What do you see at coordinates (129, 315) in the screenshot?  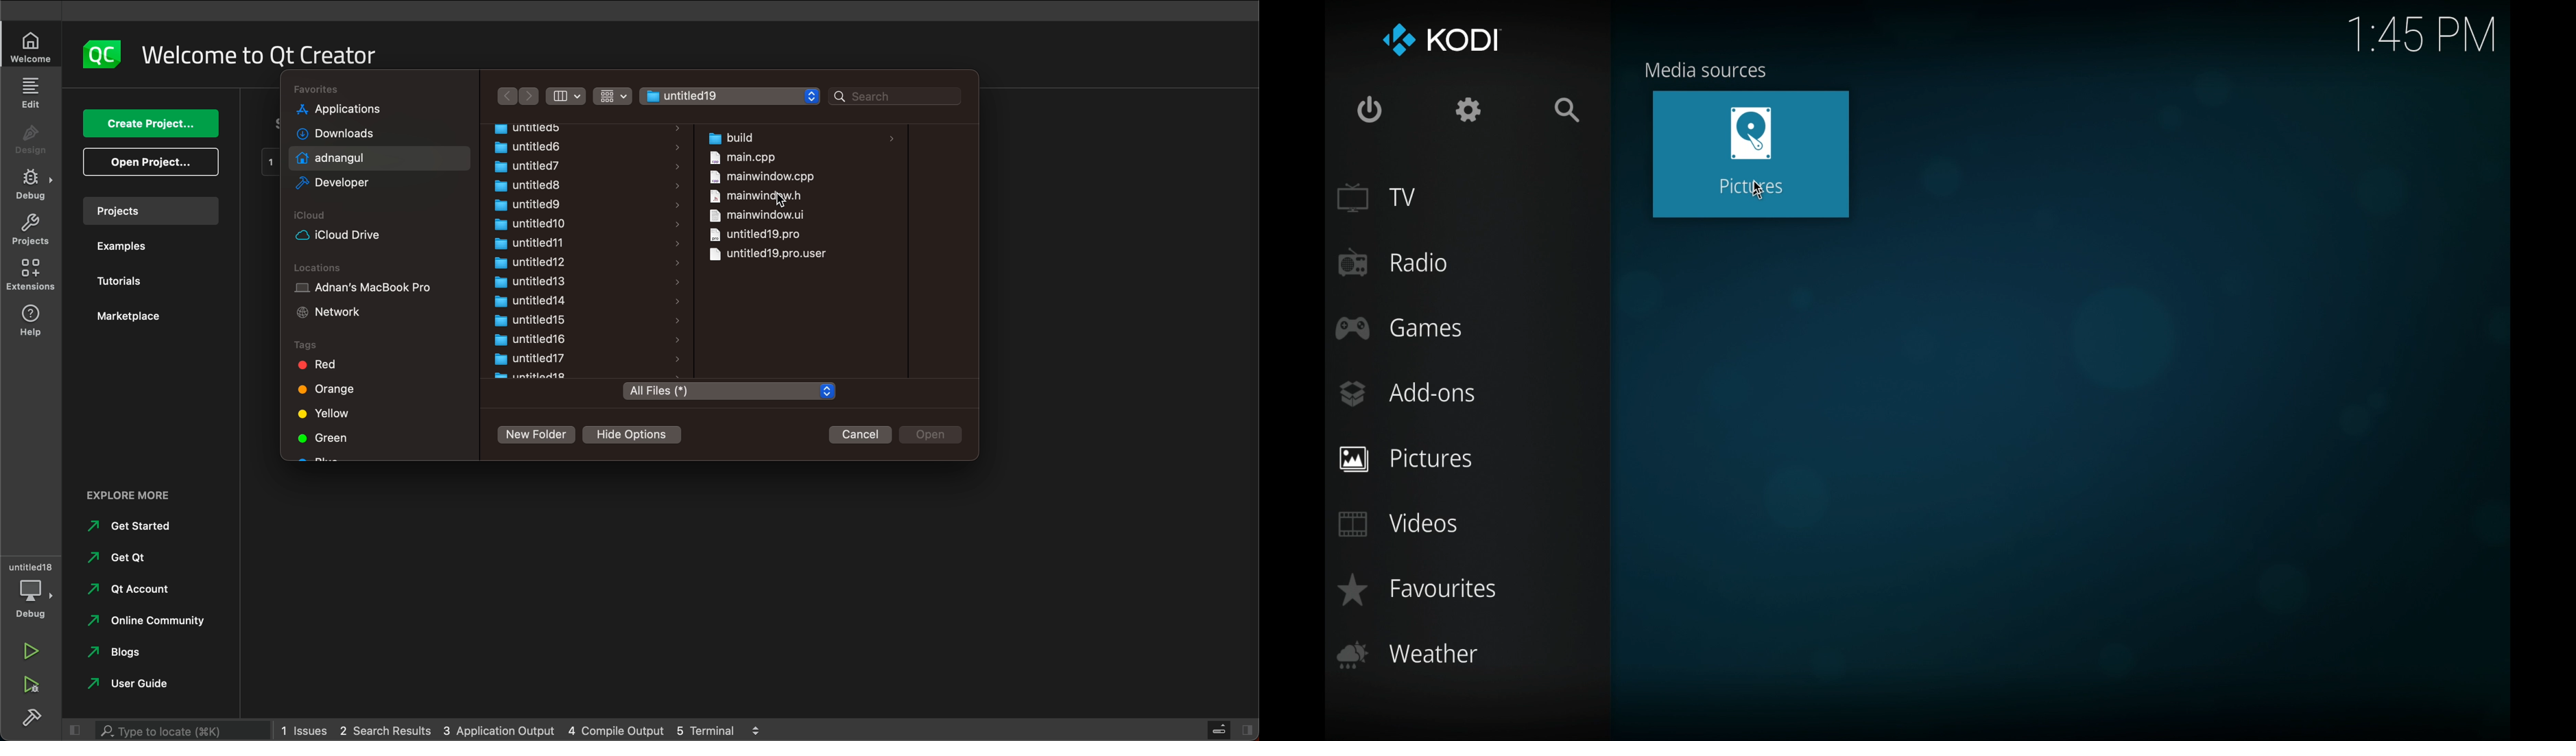 I see `market place` at bounding box center [129, 315].